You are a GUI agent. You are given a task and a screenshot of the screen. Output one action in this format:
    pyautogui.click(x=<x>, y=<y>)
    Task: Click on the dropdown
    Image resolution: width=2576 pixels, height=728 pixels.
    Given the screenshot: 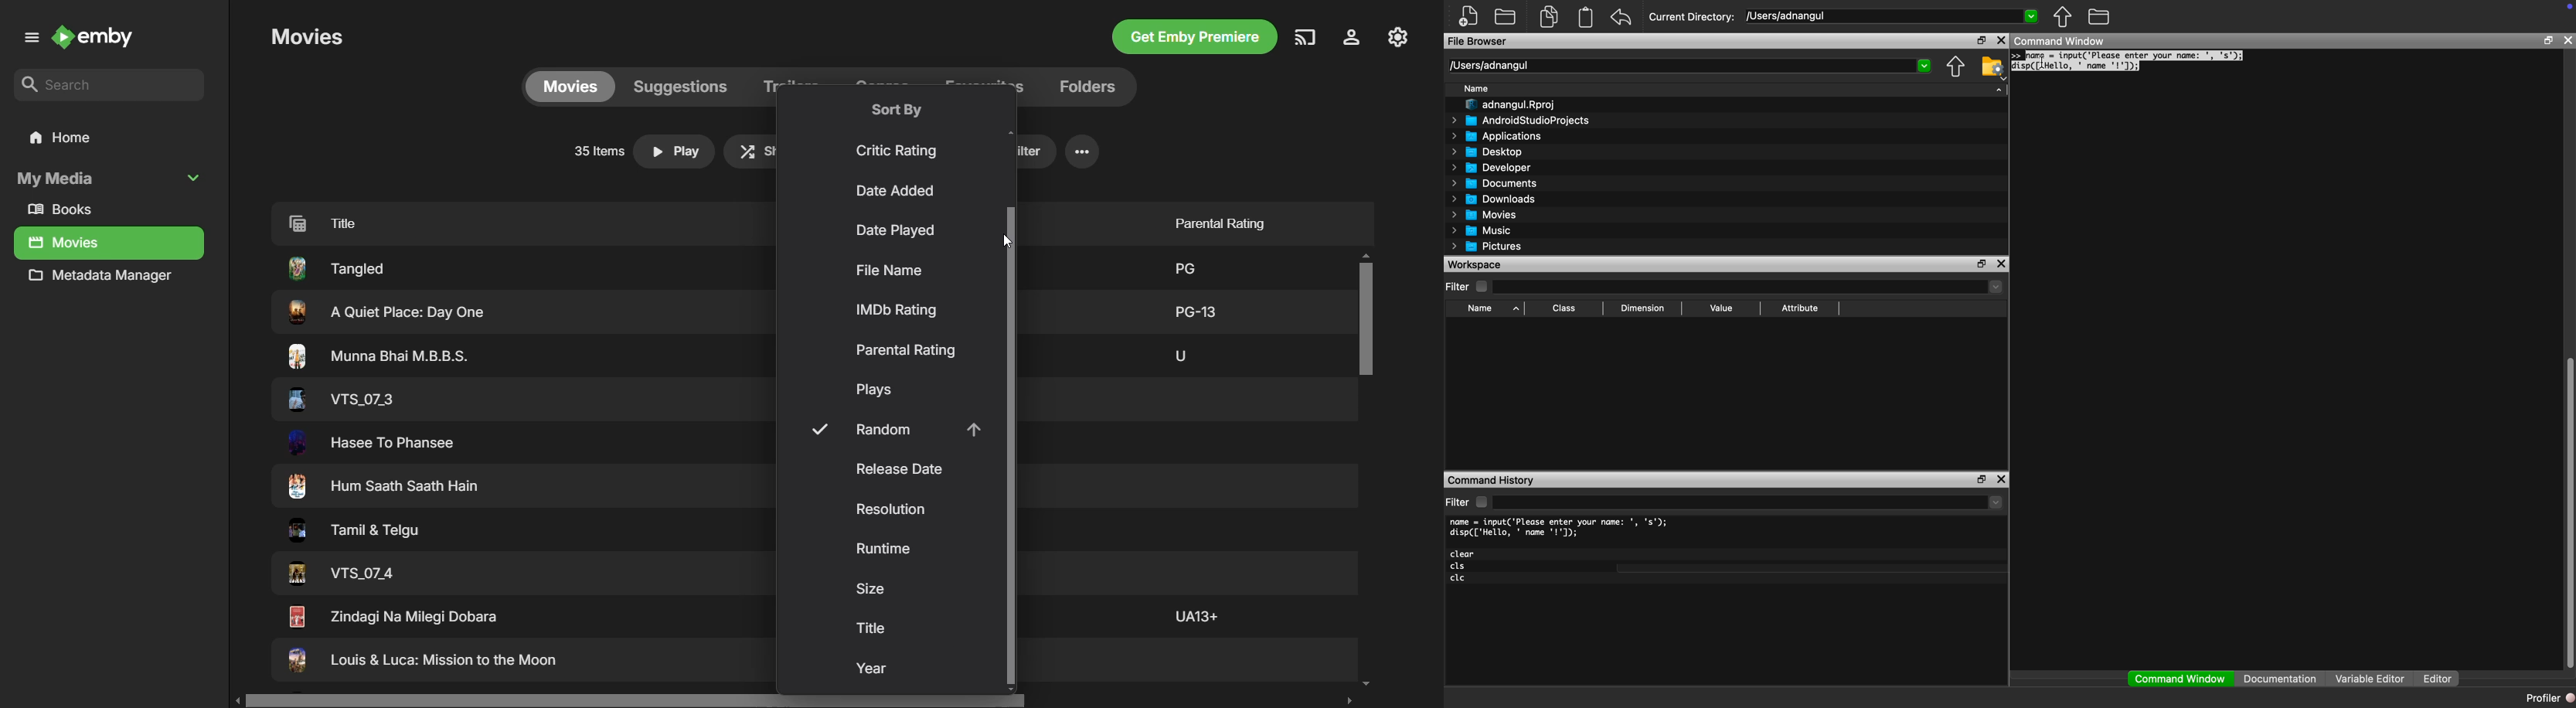 What is the action you would take?
    pyautogui.click(x=1996, y=502)
    